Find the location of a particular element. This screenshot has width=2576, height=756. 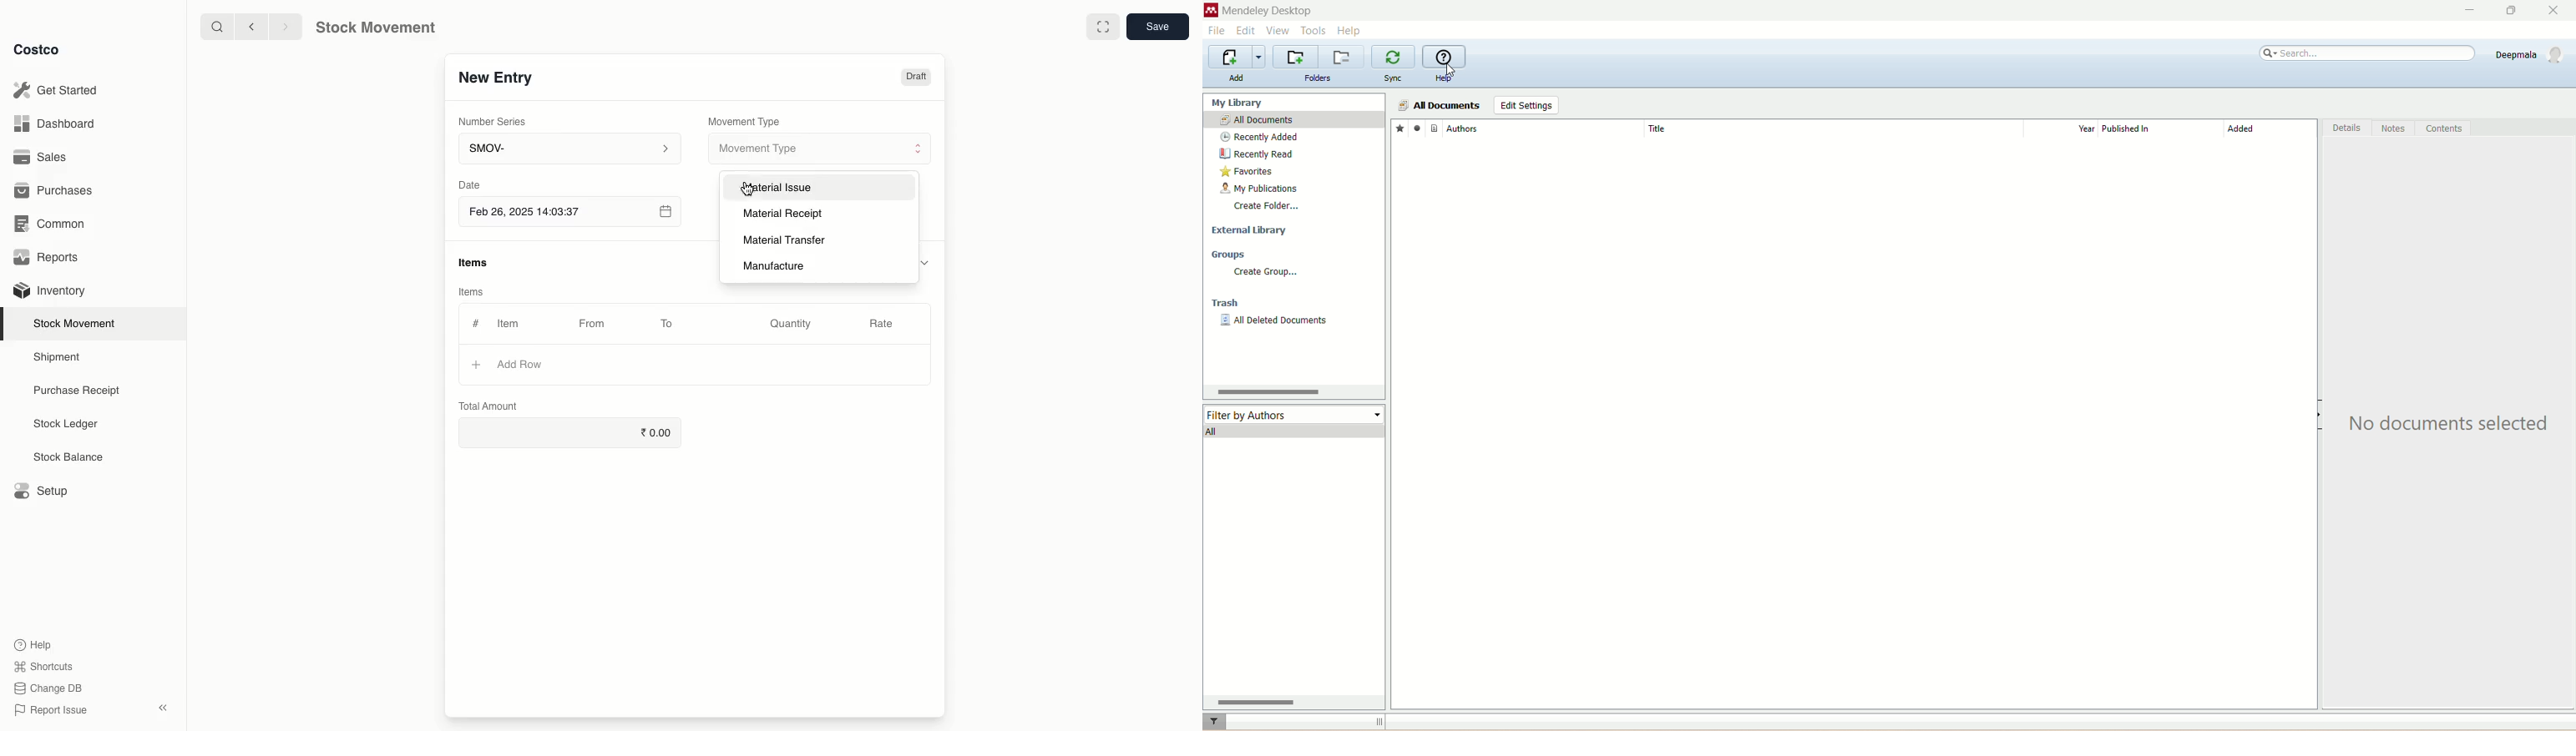

Add Row is located at coordinates (522, 362).